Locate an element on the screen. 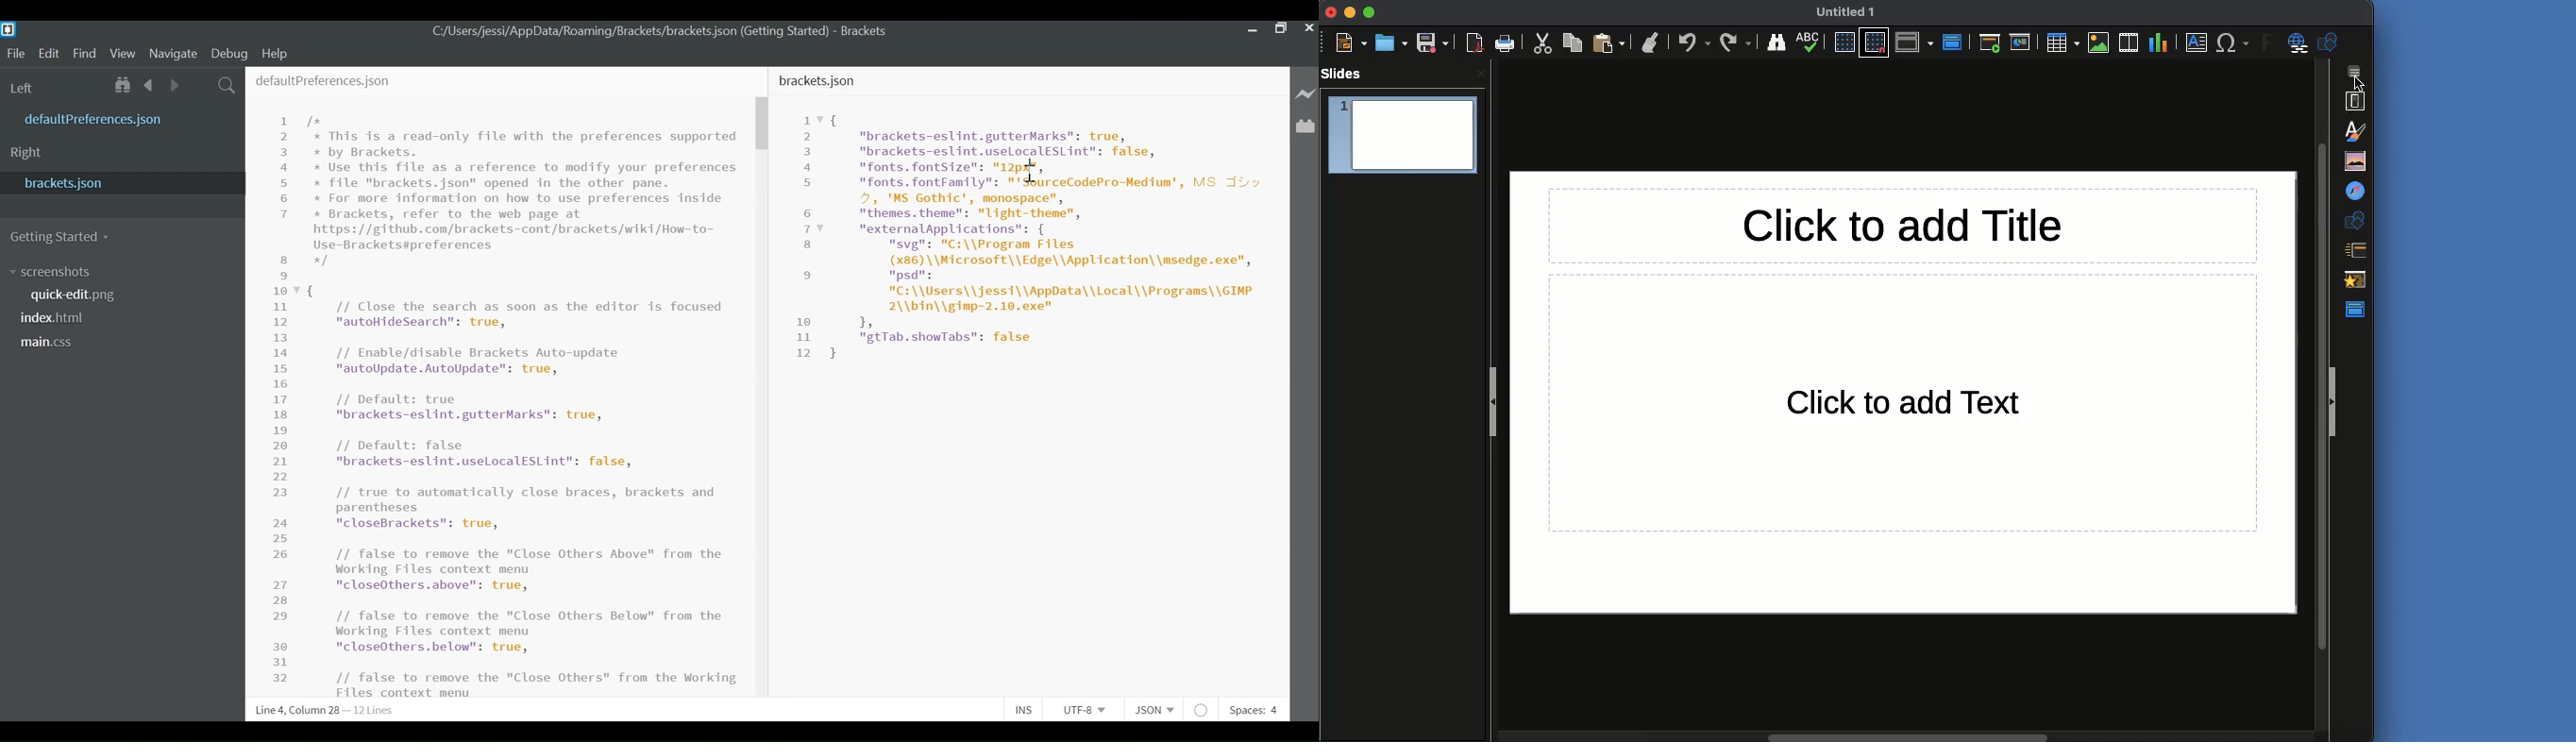 Image resolution: width=2576 pixels, height=756 pixels. JSON is located at coordinates (1159, 710).